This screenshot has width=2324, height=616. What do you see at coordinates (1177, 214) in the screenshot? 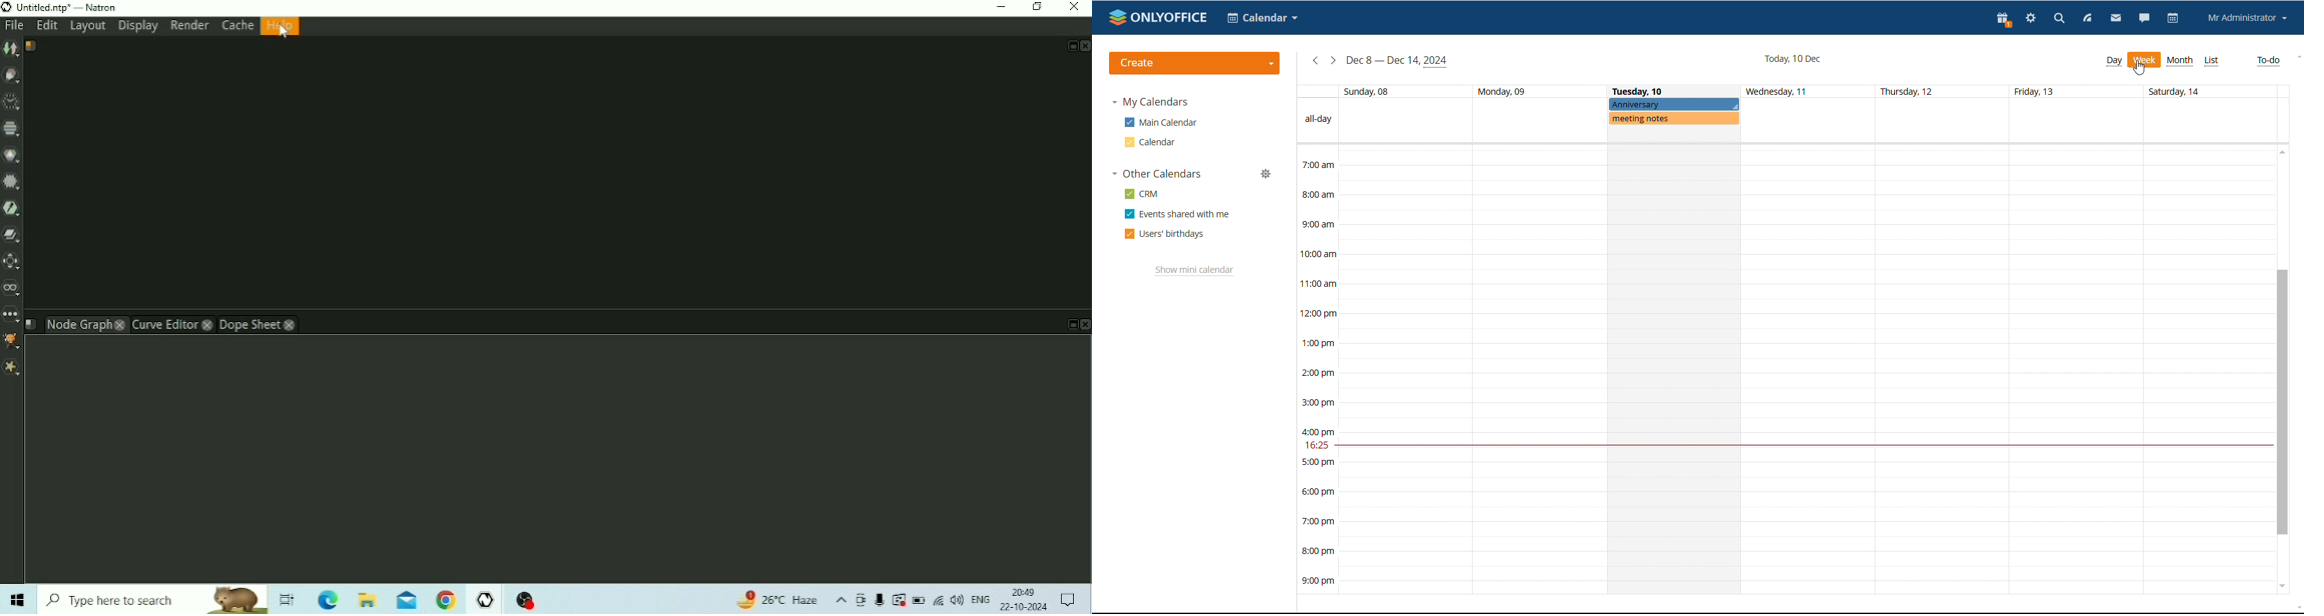
I see `events shared with me` at bounding box center [1177, 214].